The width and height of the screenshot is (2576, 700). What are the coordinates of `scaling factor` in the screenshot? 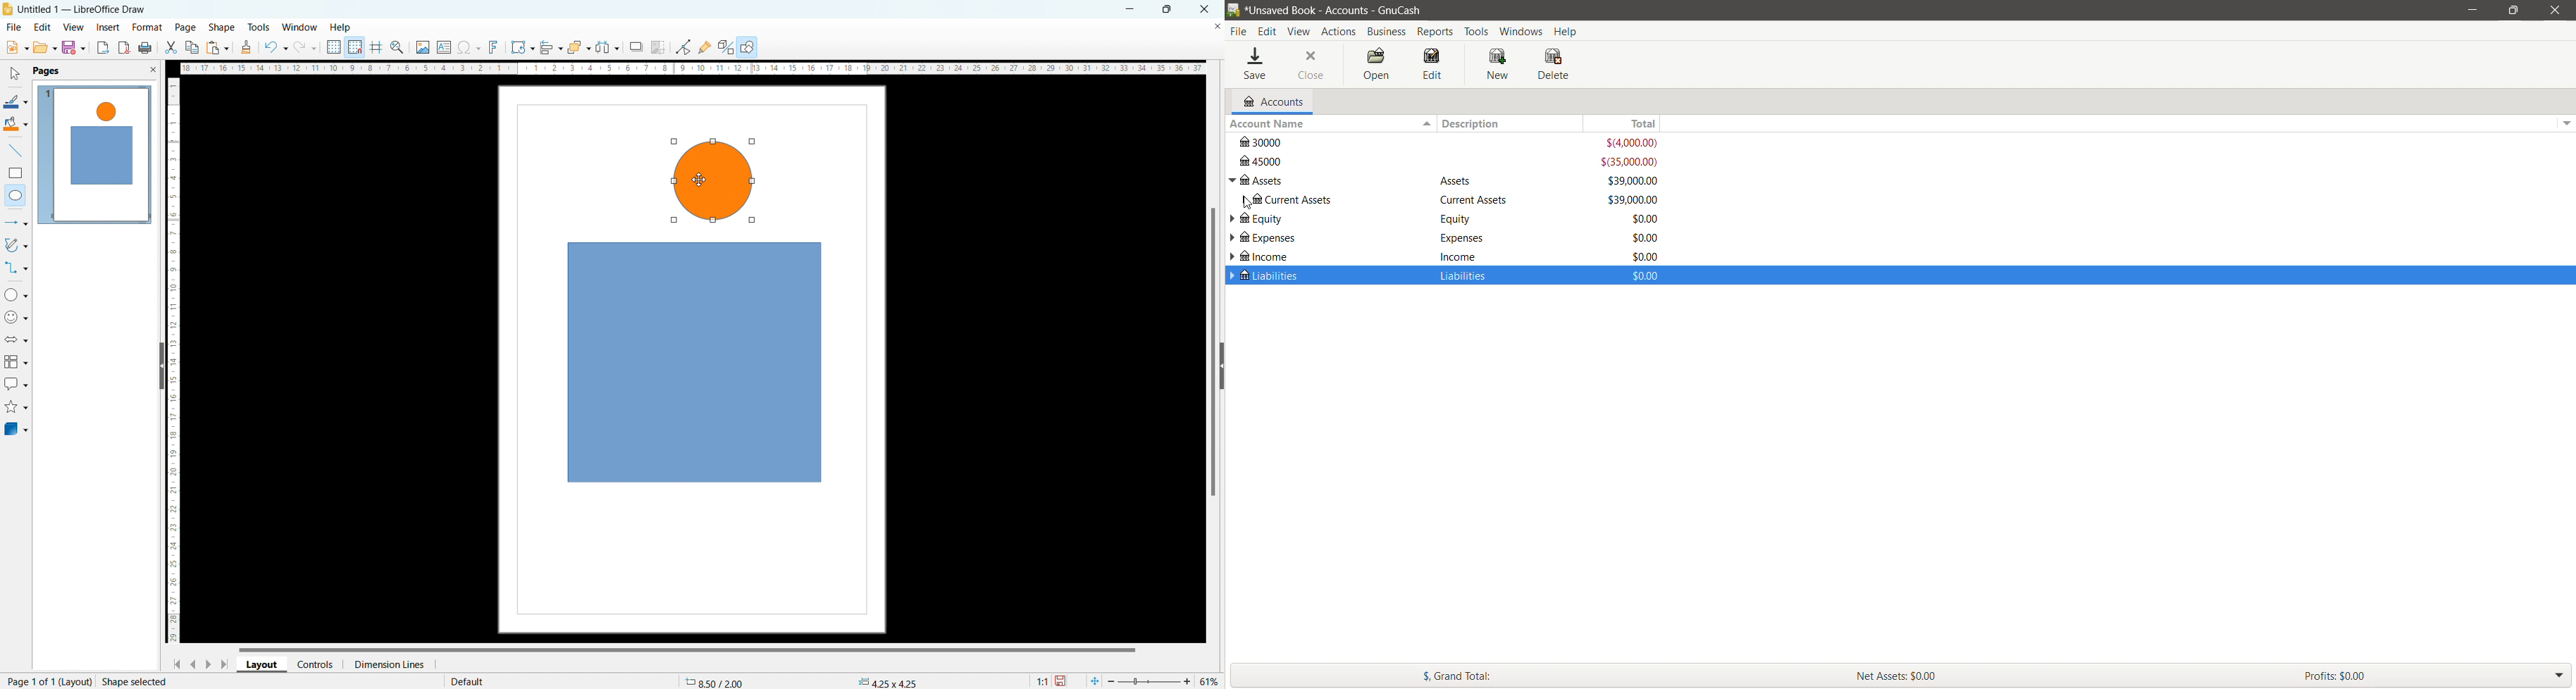 It's located at (1041, 679).